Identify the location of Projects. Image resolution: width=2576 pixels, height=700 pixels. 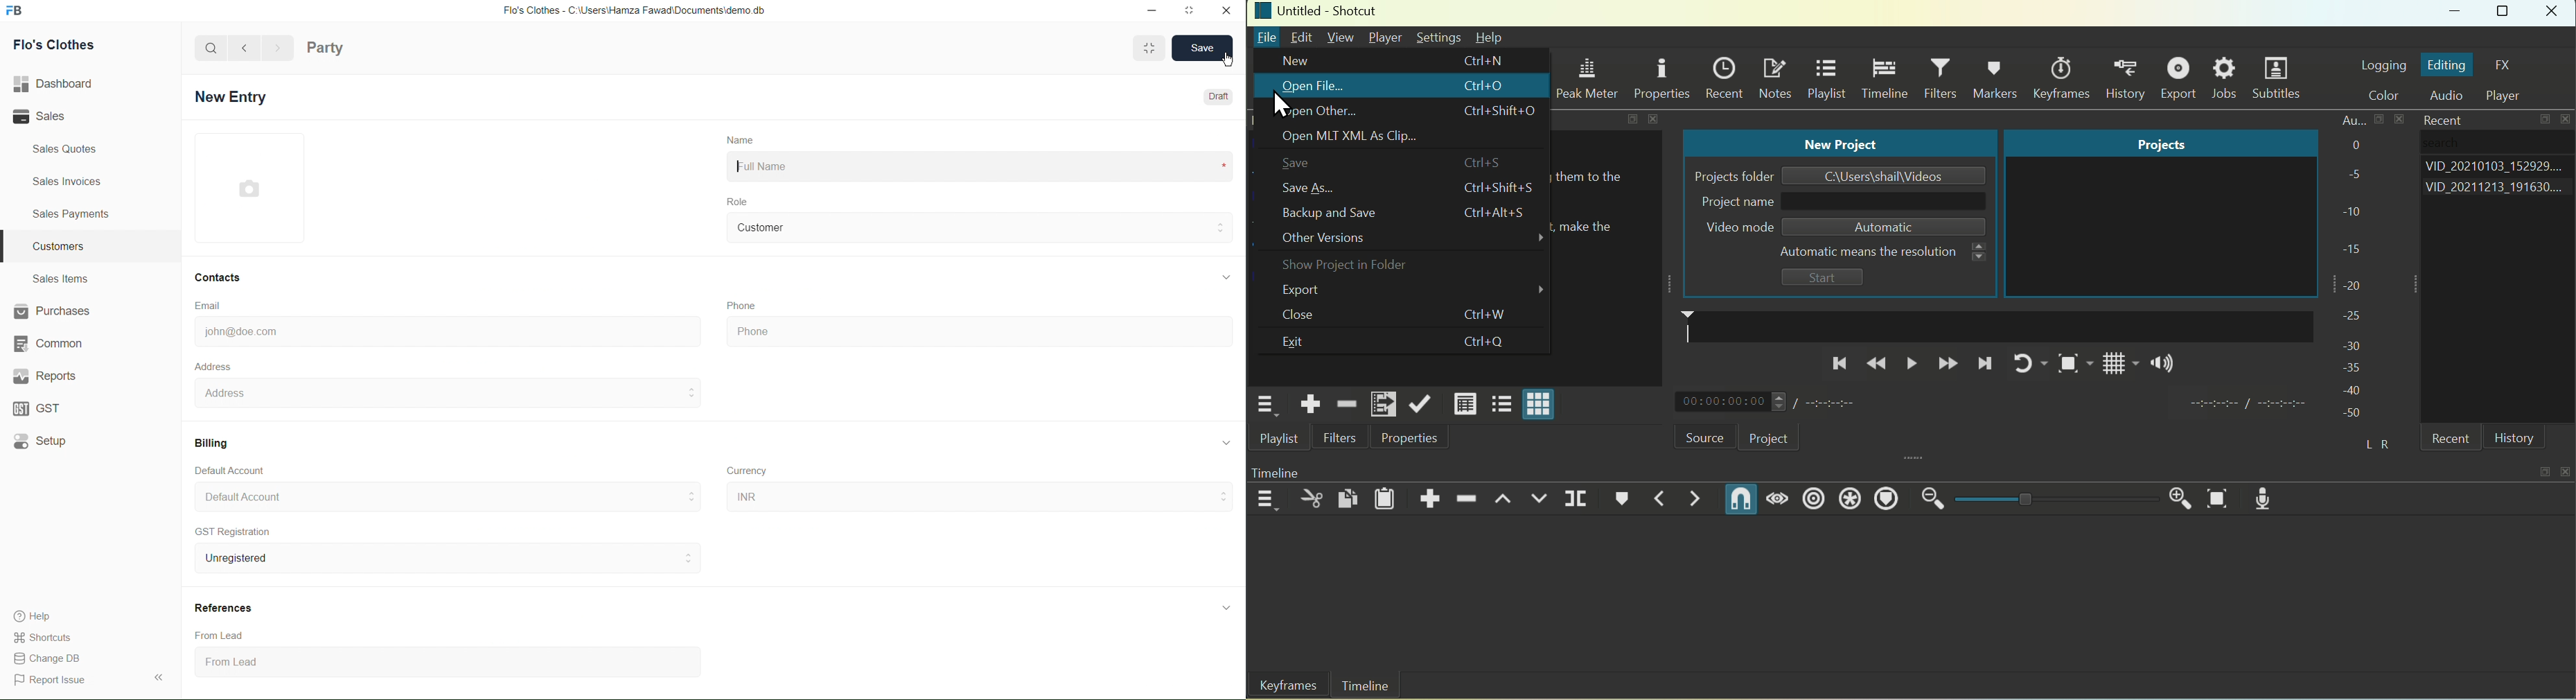
(2160, 143).